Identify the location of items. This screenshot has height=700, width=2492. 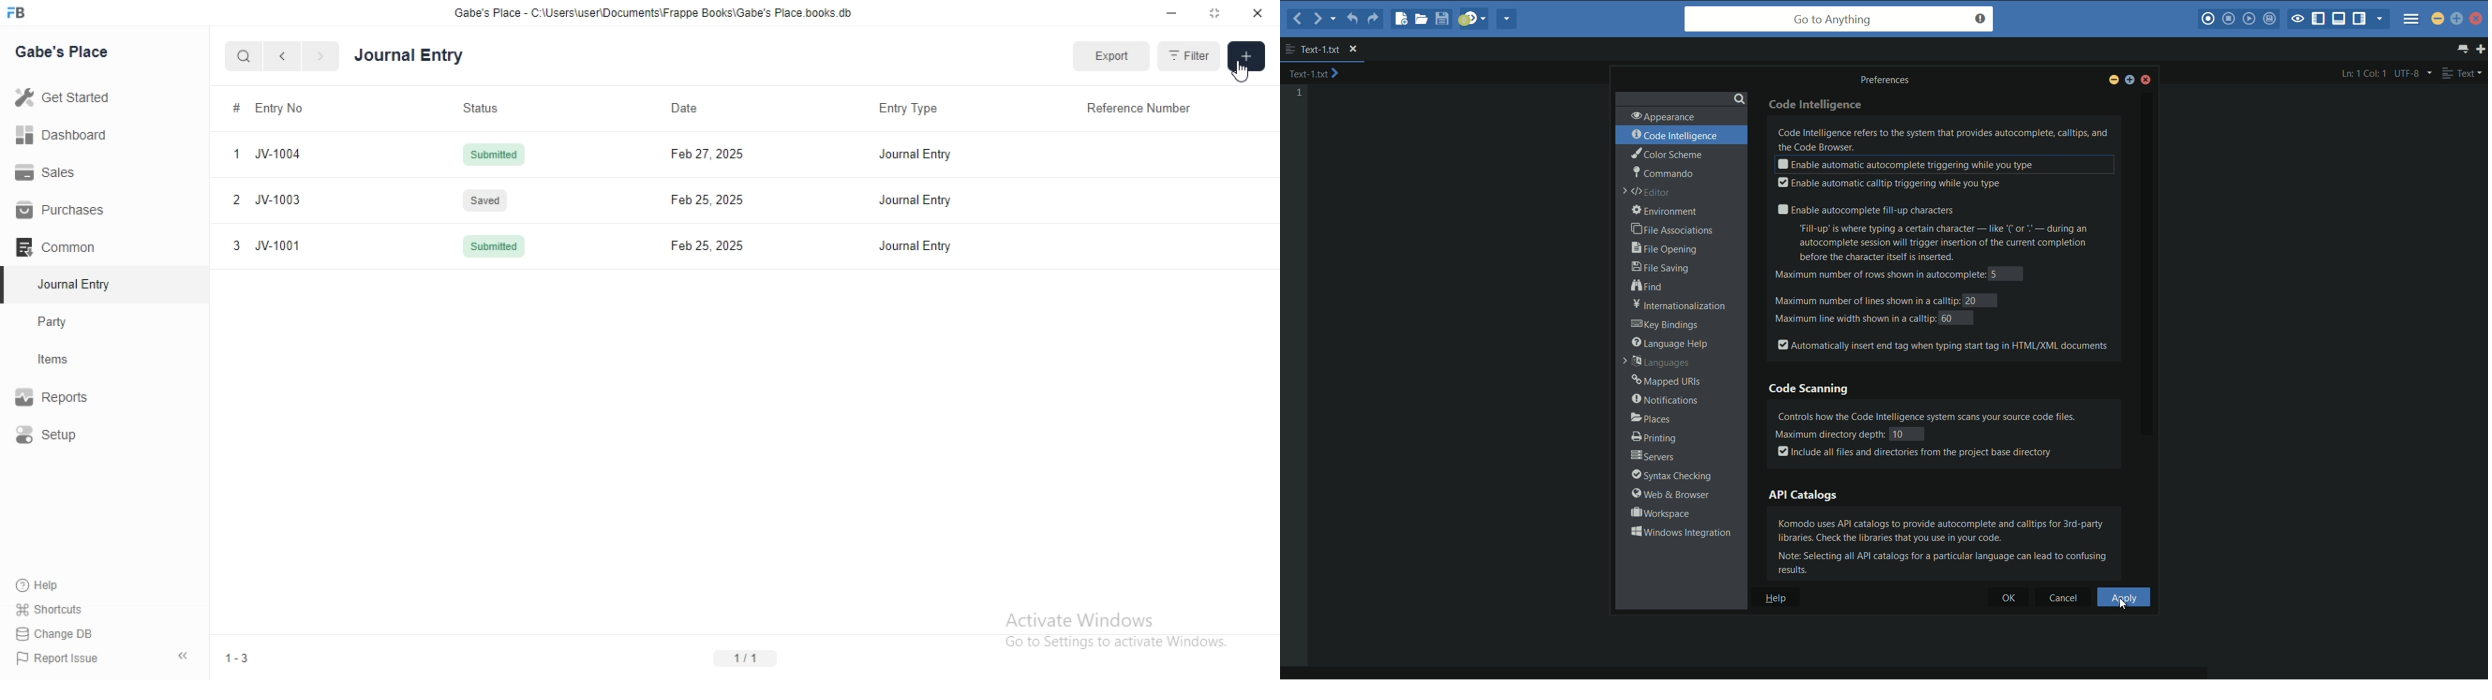
(66, 361).